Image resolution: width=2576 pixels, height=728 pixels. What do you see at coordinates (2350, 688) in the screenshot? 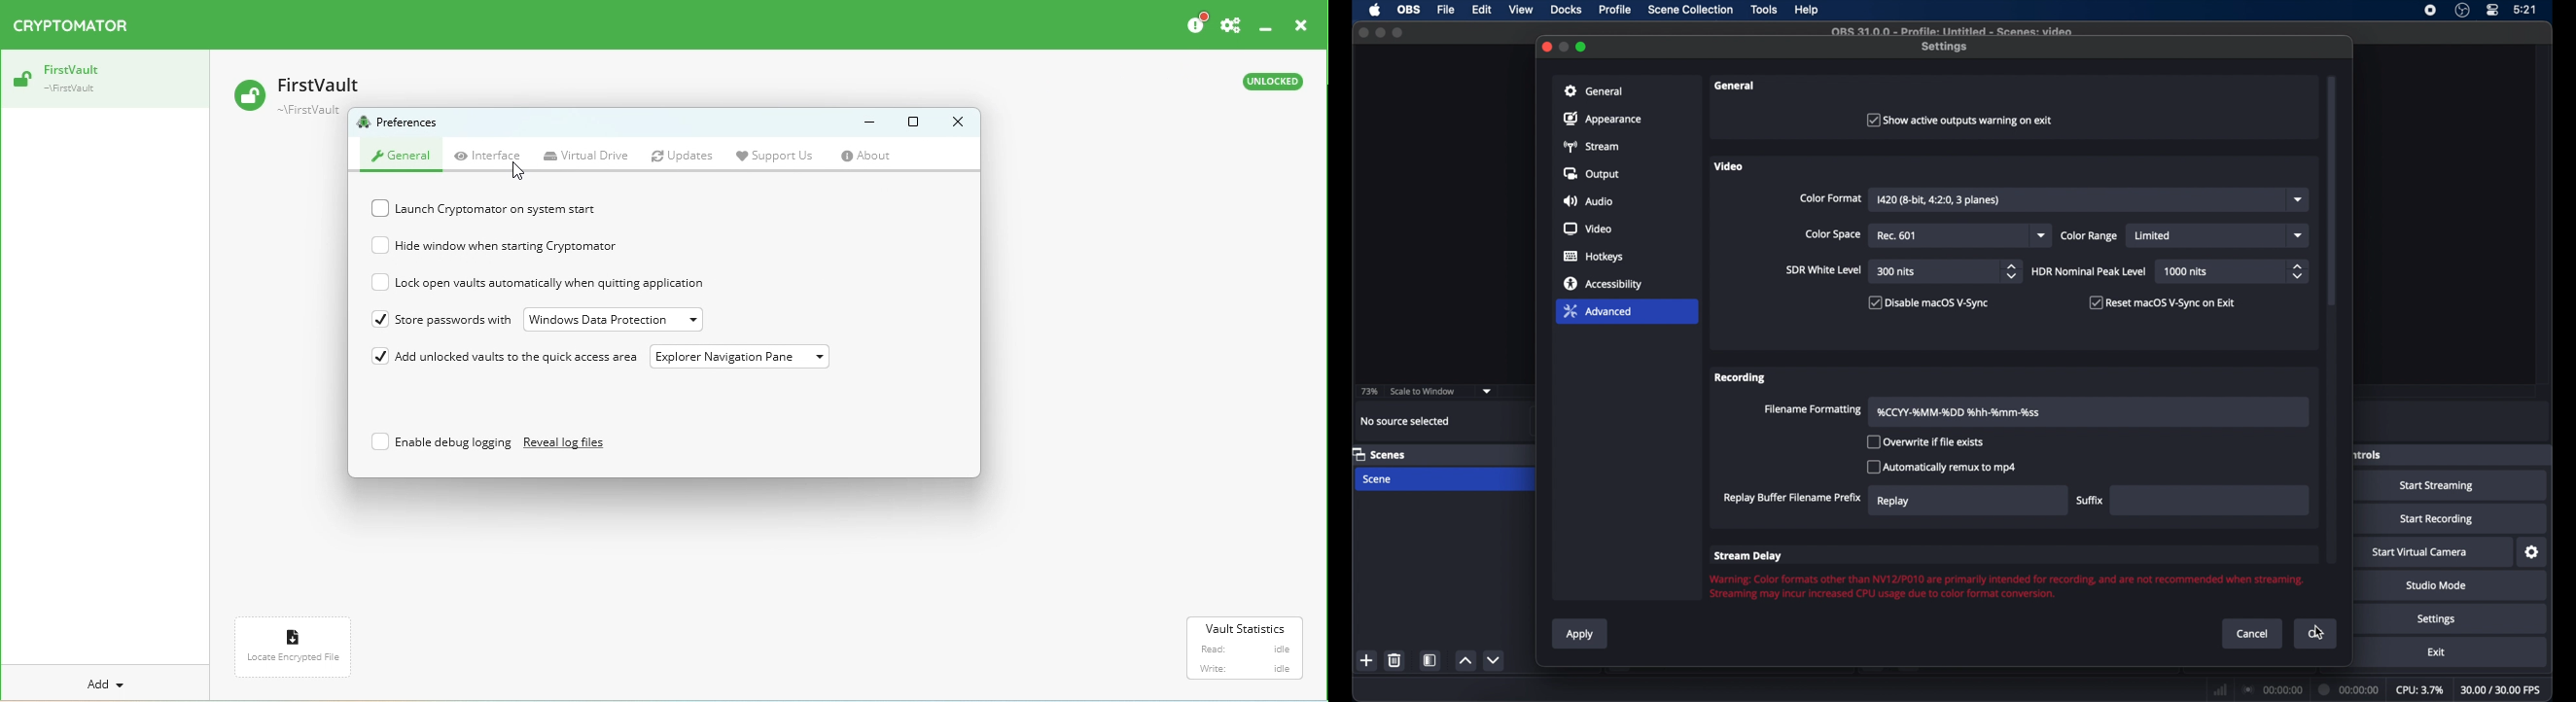
I see `duration` at bounding box center [2350, 688].